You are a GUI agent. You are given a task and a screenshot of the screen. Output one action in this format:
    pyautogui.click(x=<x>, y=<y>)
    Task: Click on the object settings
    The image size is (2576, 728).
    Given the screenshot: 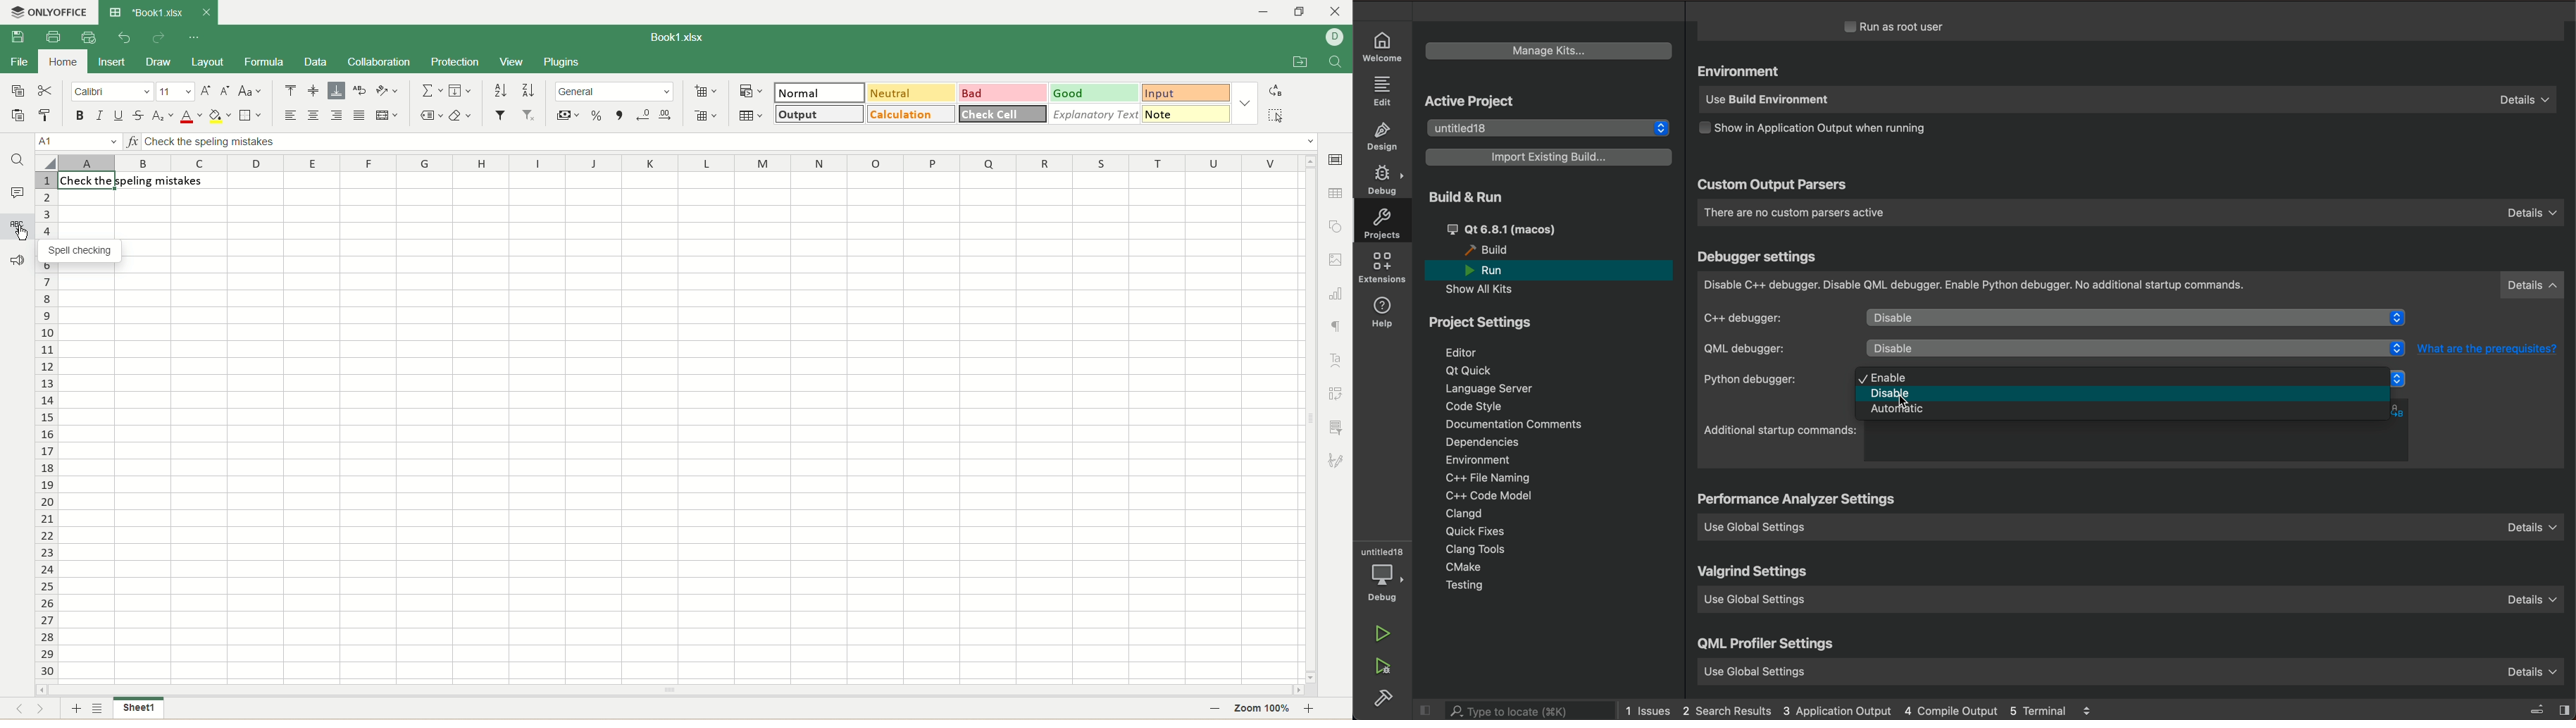 What is the action you would take?
    pyautogui.click(x=1337, y=225)
    